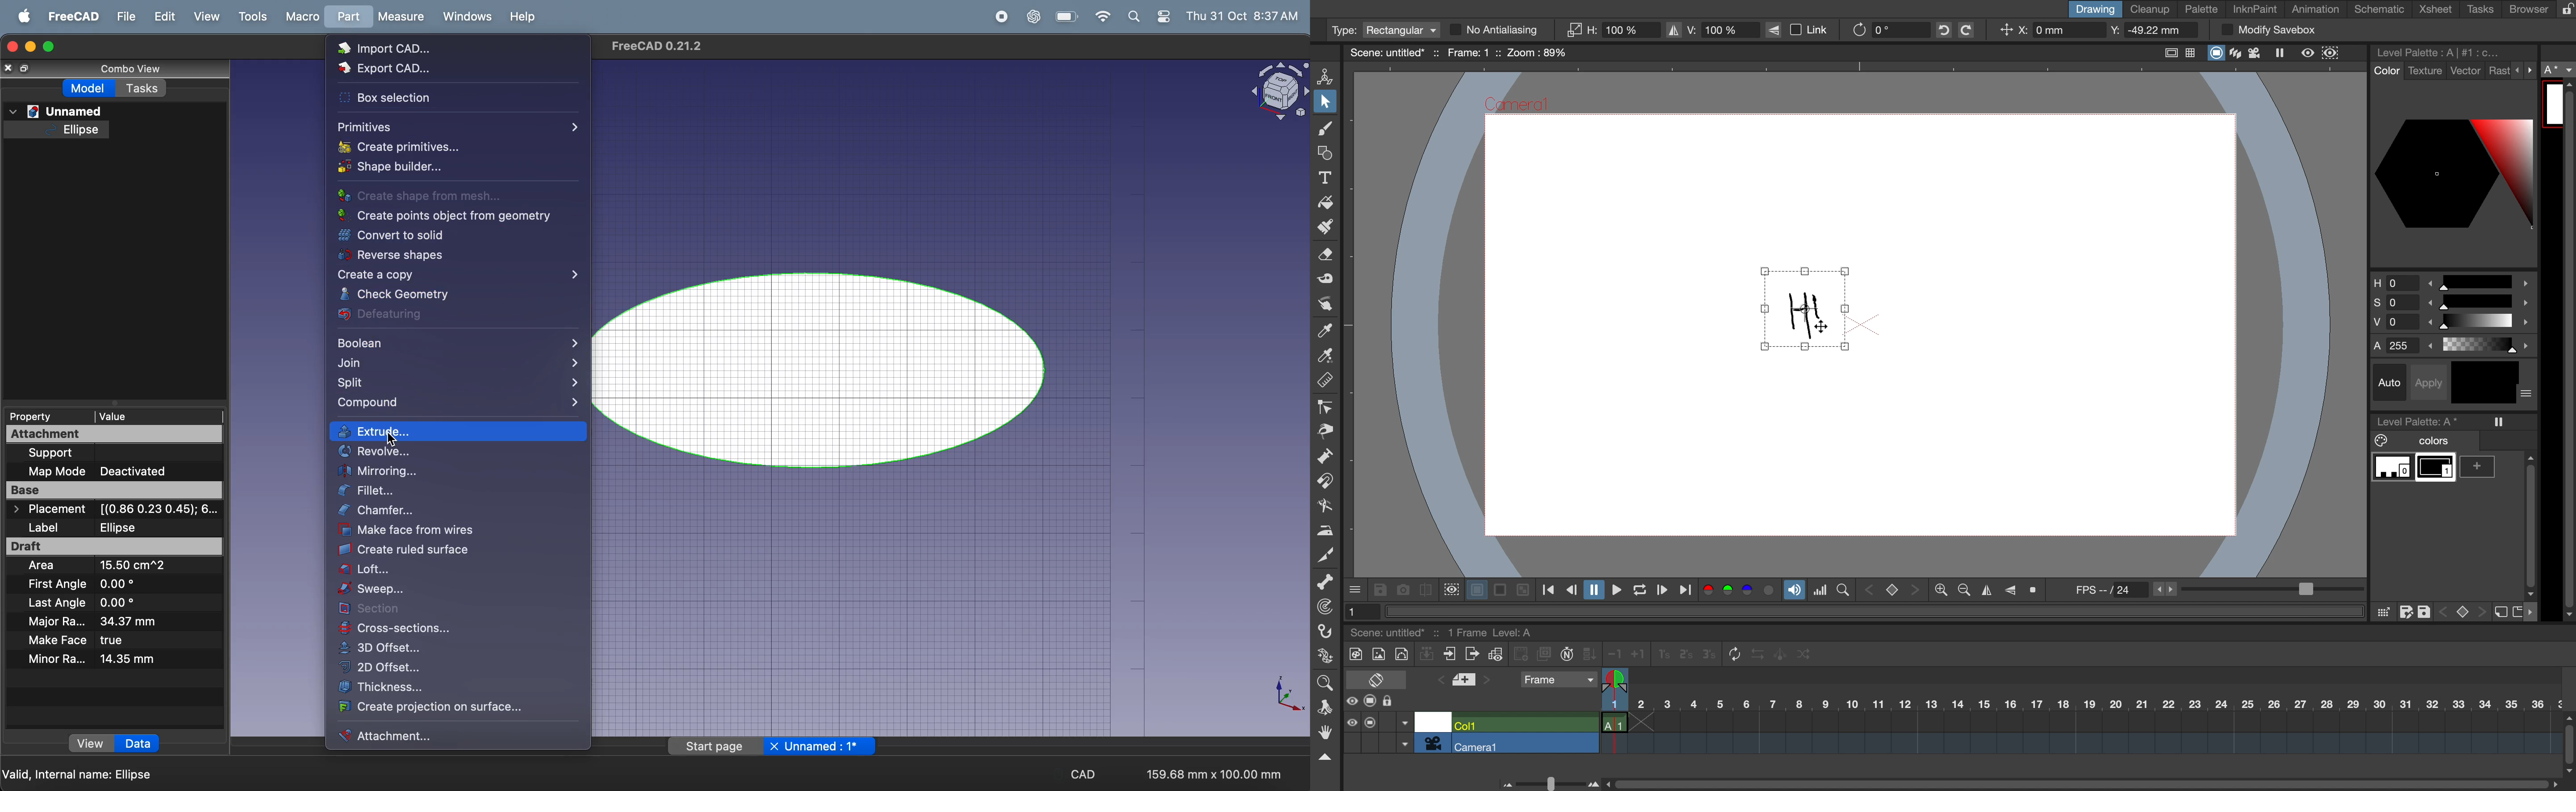 This screenshot has height=812, width=2576. Describe the element at coordinates (451, 511) in the screenshot. I see `chamfer` at that location.